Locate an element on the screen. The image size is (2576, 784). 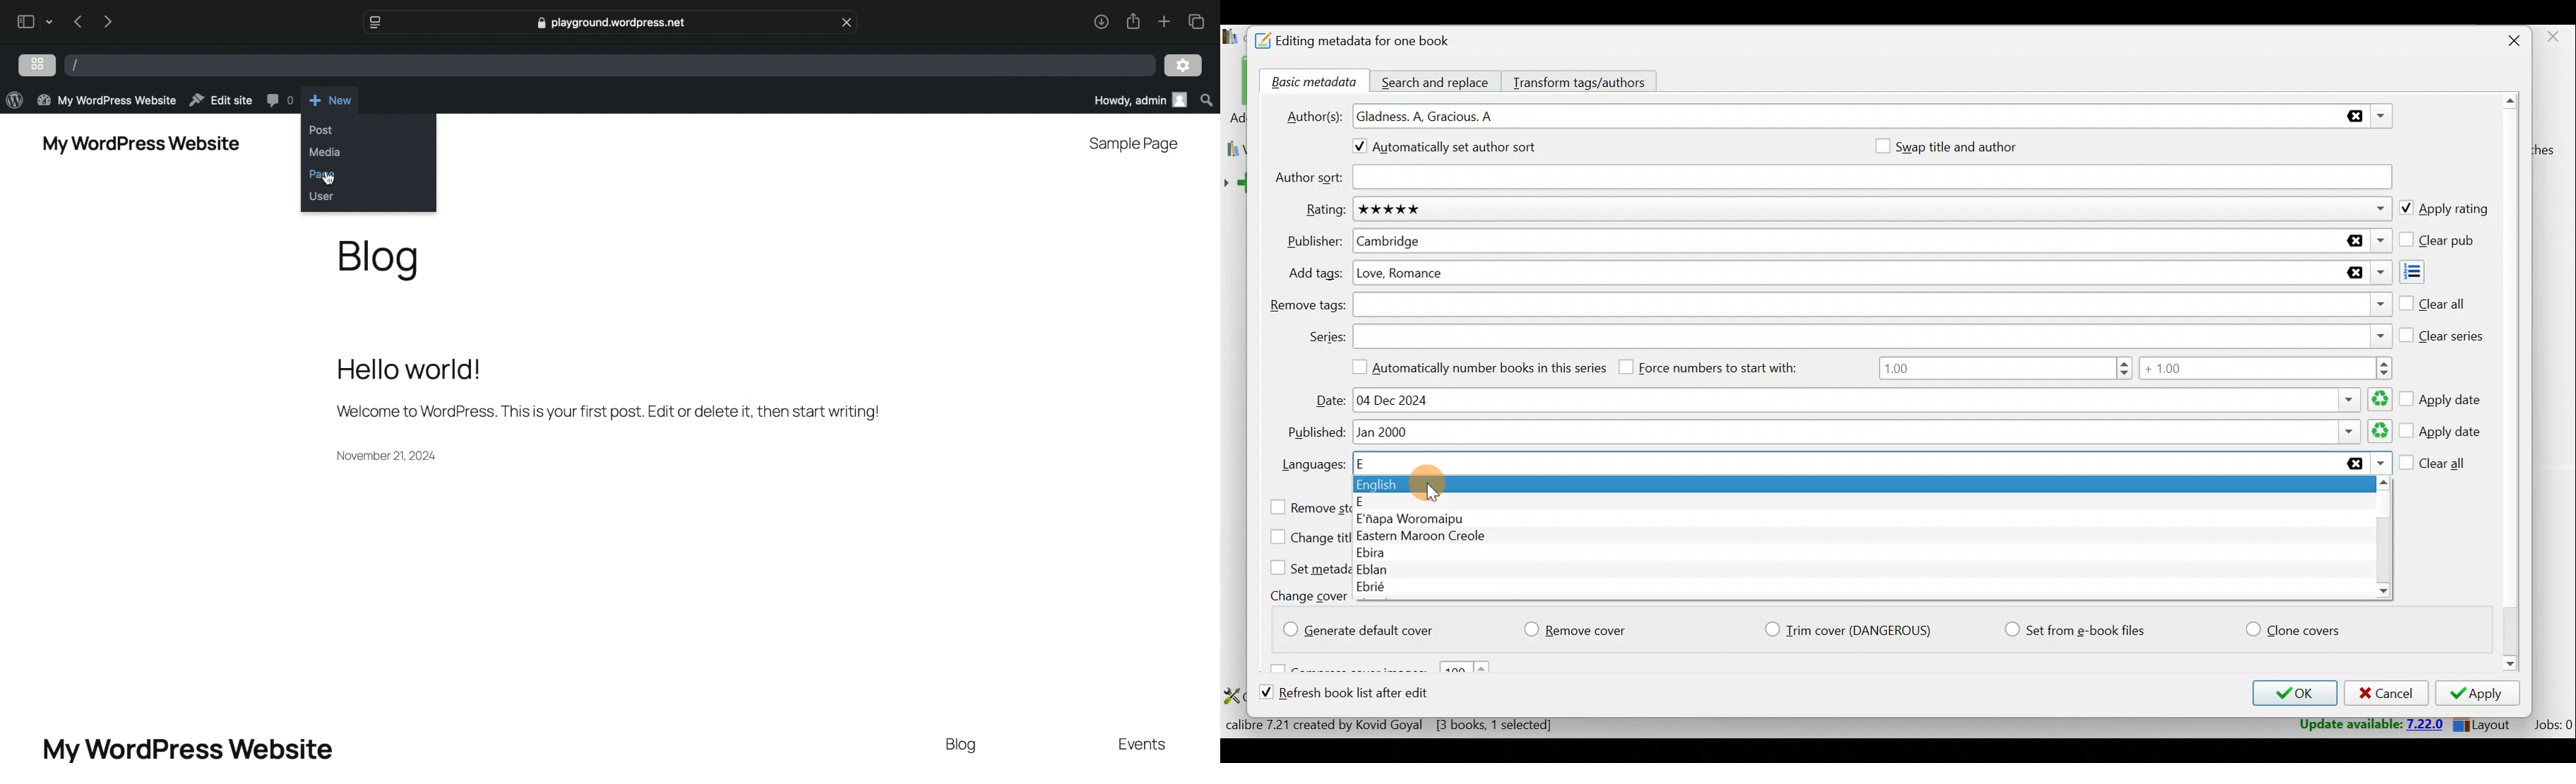
new tab is located at coordinates (1163, 22).